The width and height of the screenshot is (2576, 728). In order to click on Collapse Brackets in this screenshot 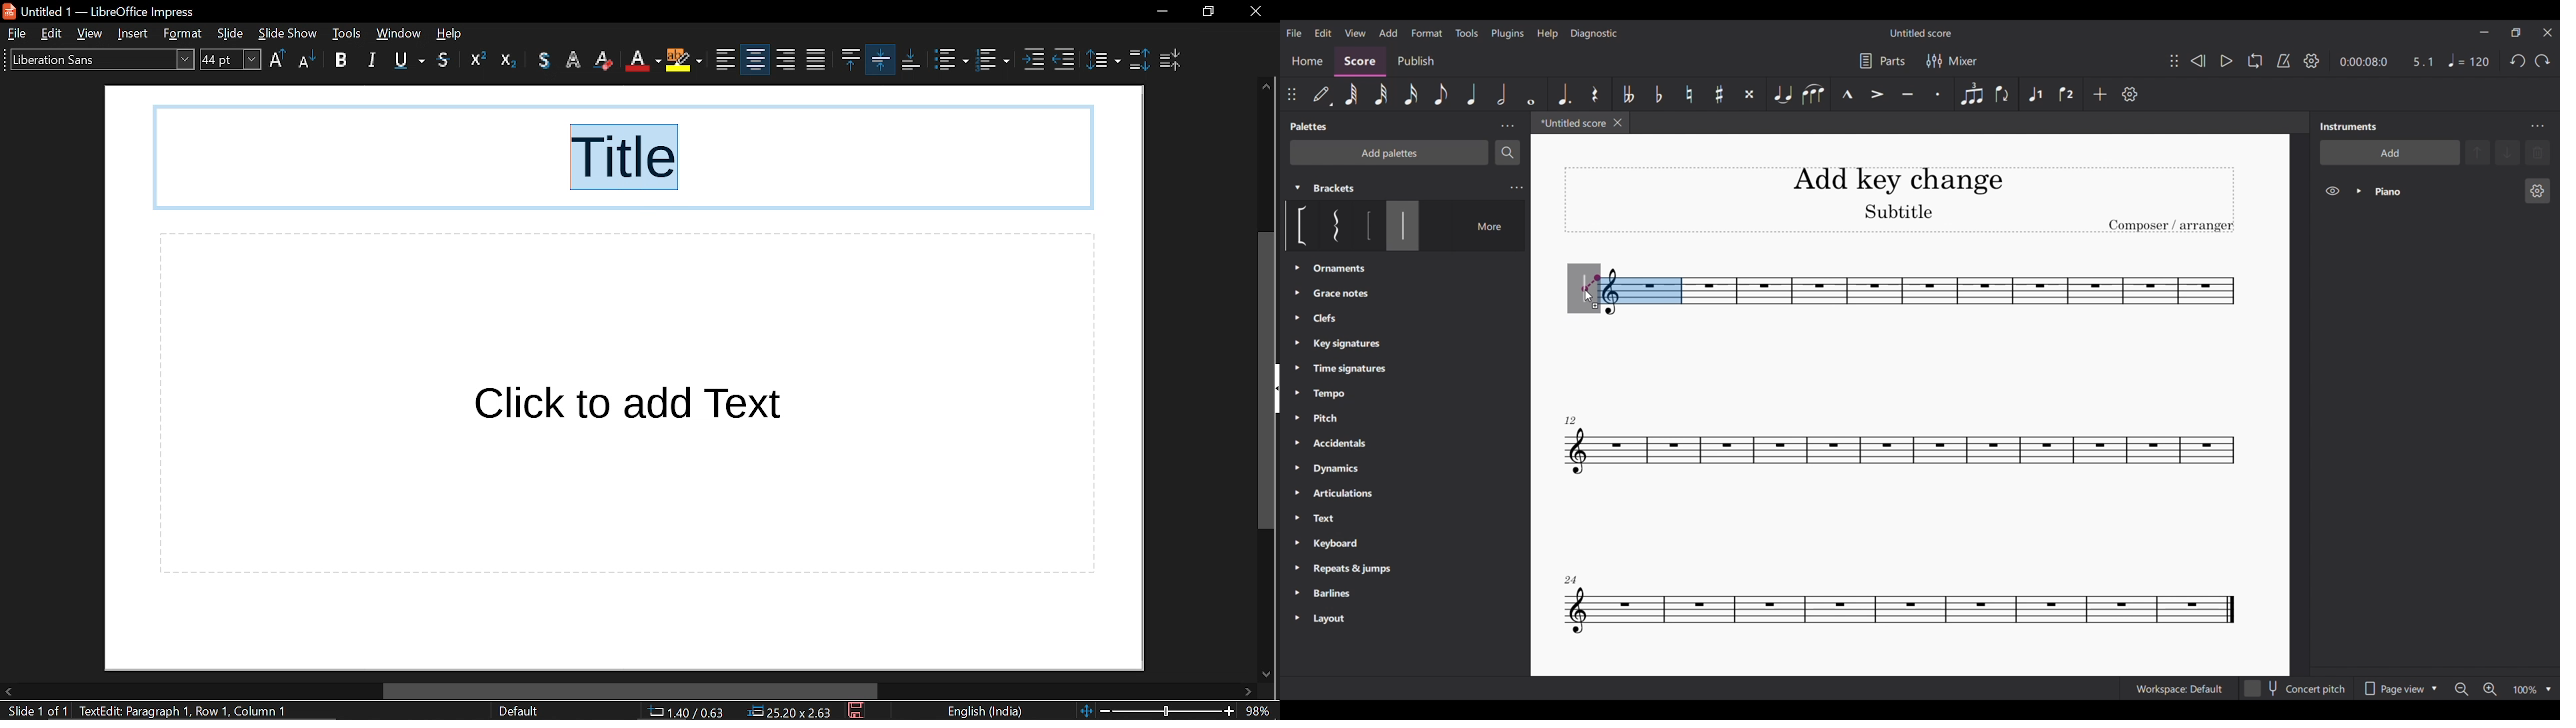, I will do `click(1297, 188)`.